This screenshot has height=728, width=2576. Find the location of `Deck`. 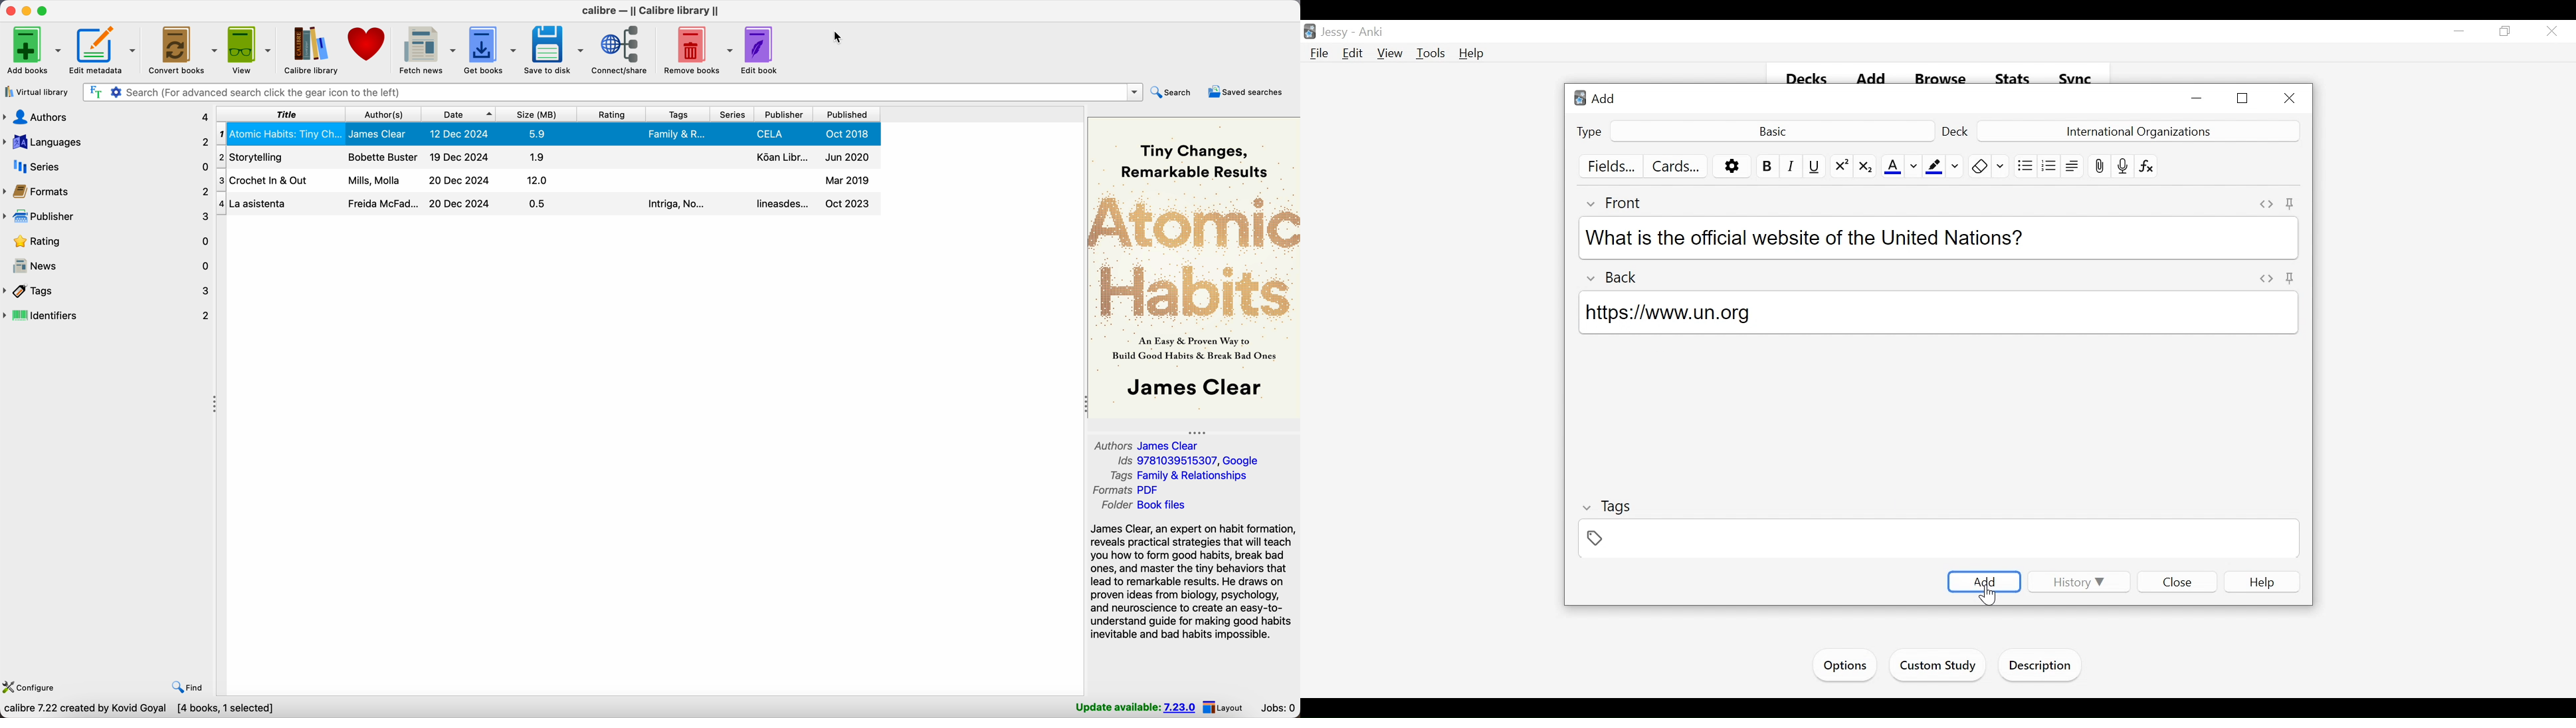

Deck is located at coordinates (1955, 131).